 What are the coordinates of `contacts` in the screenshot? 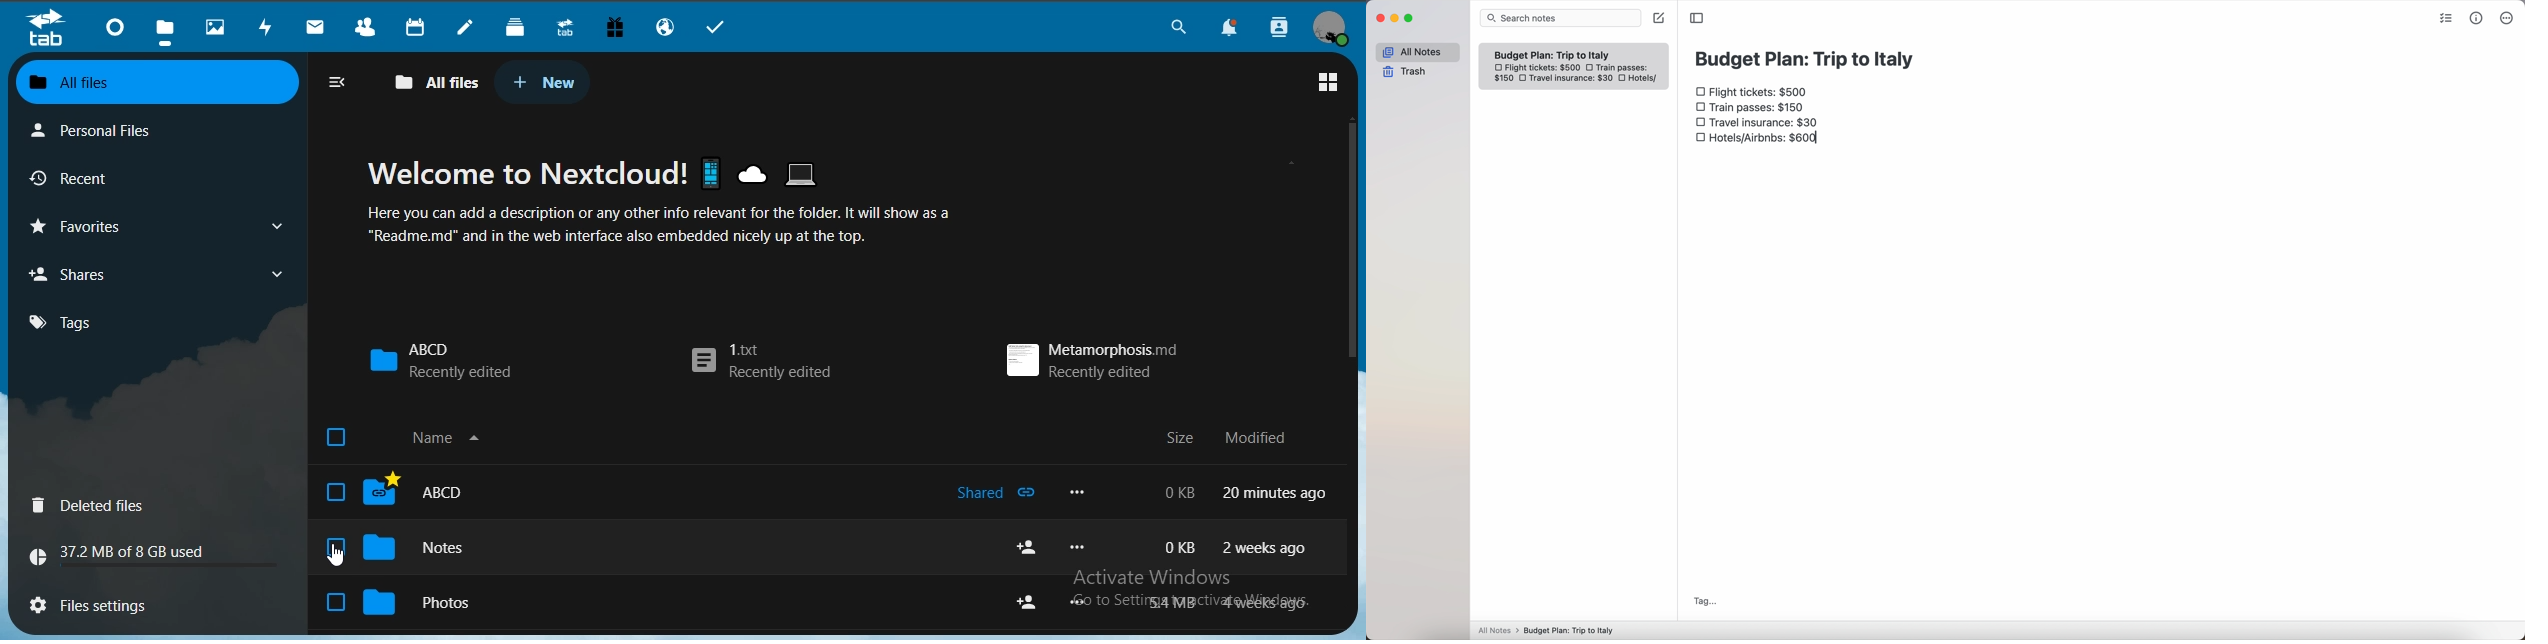 It's located at (368, 25).